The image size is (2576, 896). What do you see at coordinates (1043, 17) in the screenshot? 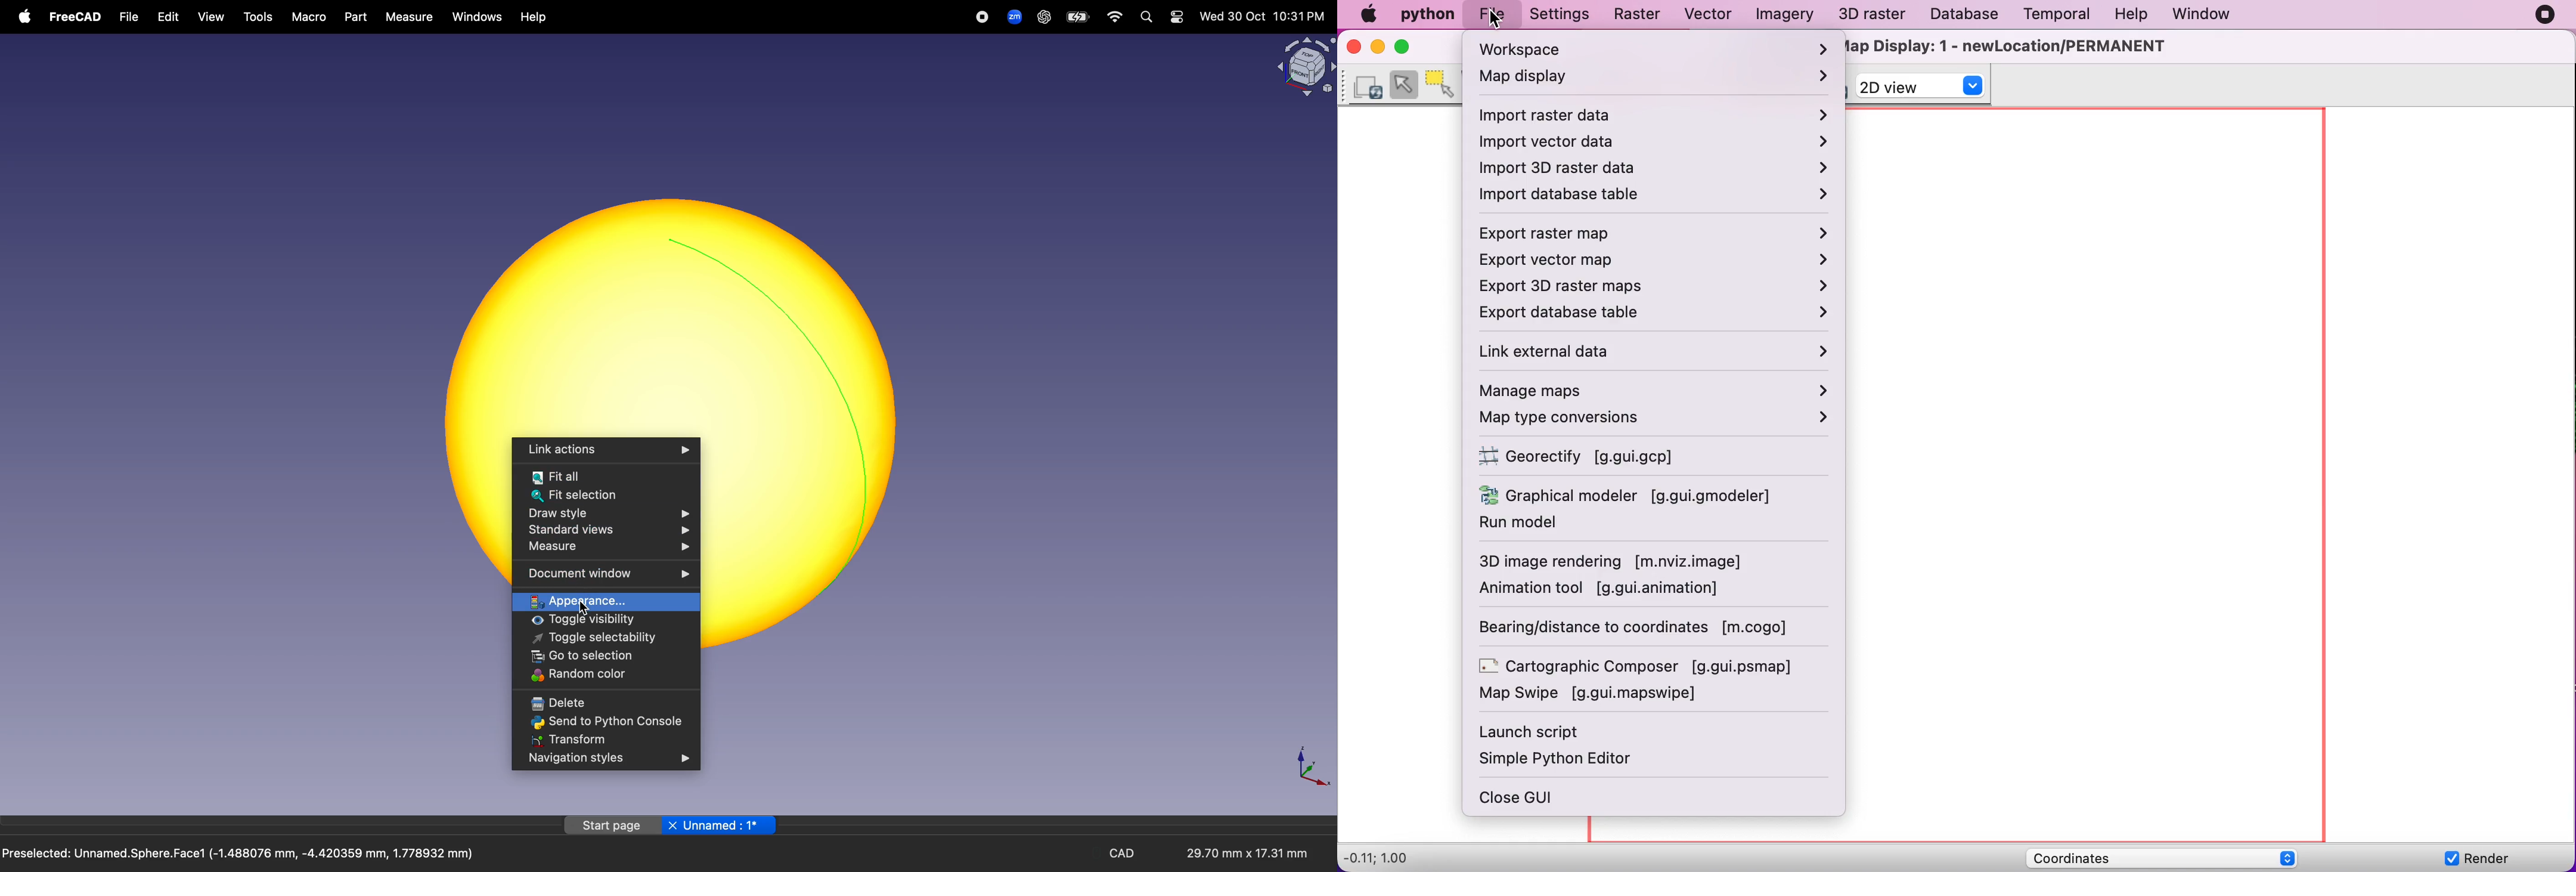
I see `chatgpt` at bounding box center [1043, 17].